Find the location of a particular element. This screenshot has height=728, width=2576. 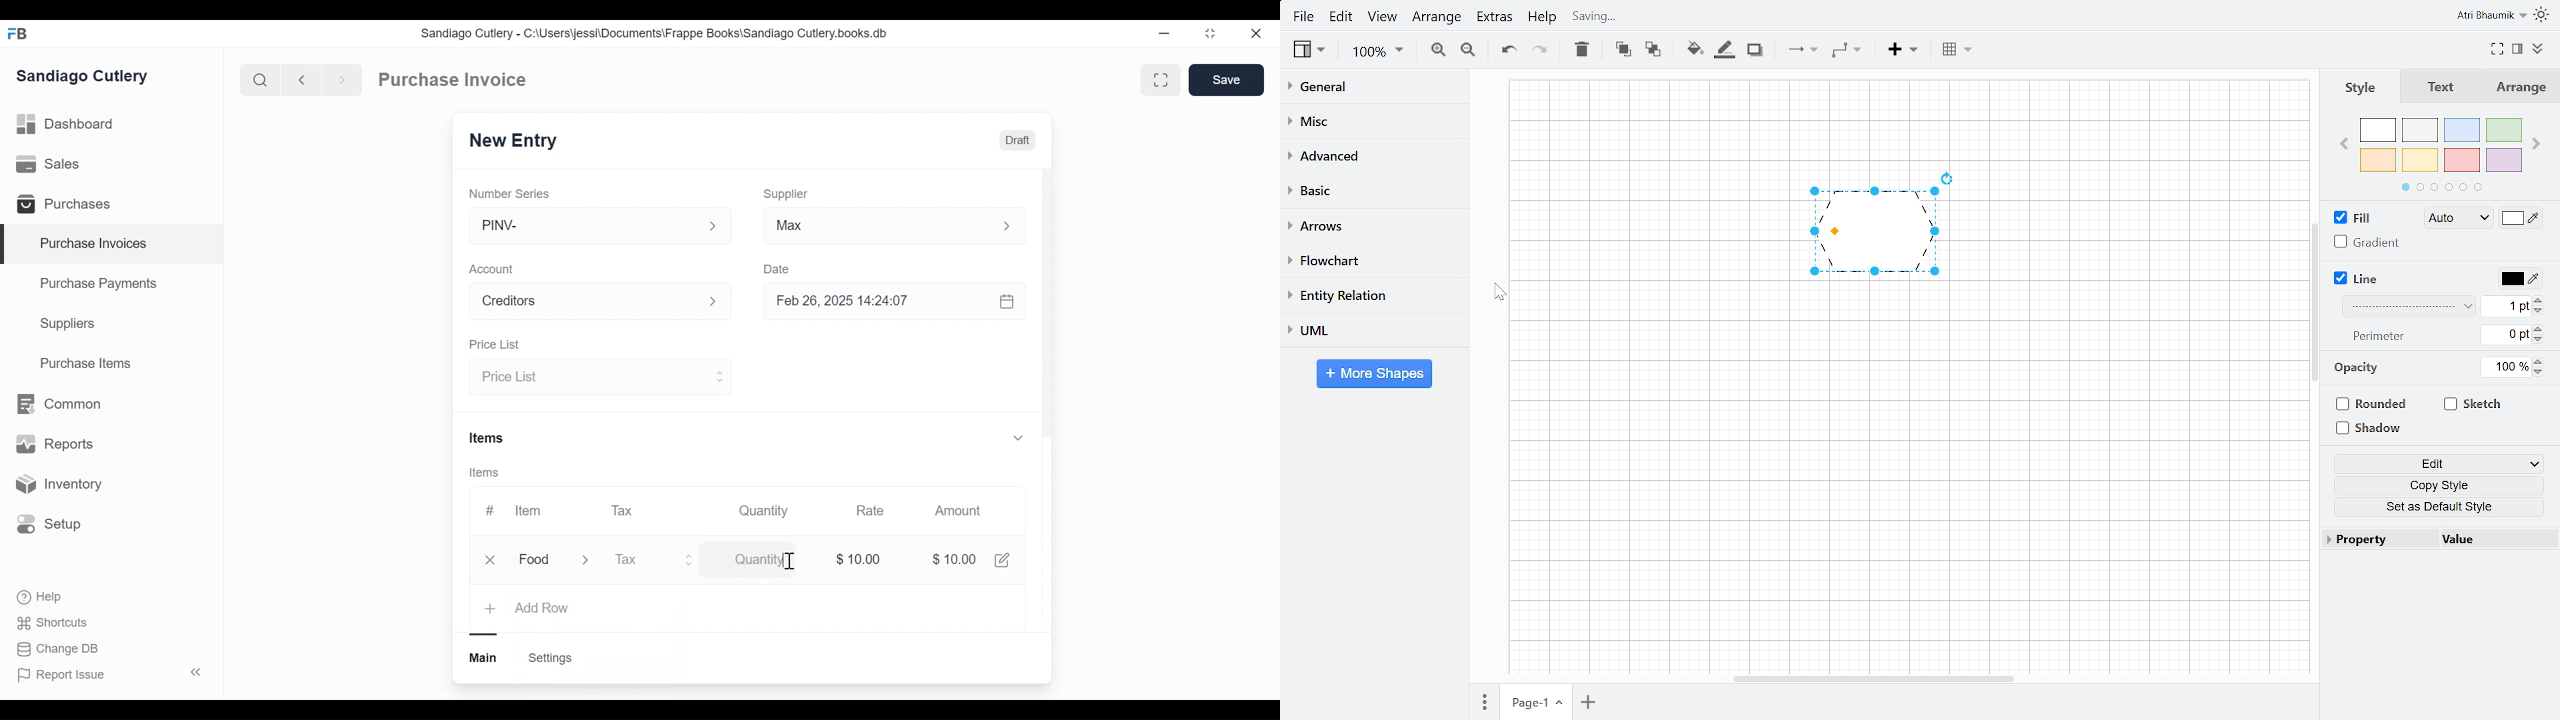

Delete is located at coordinates (1582, 51).